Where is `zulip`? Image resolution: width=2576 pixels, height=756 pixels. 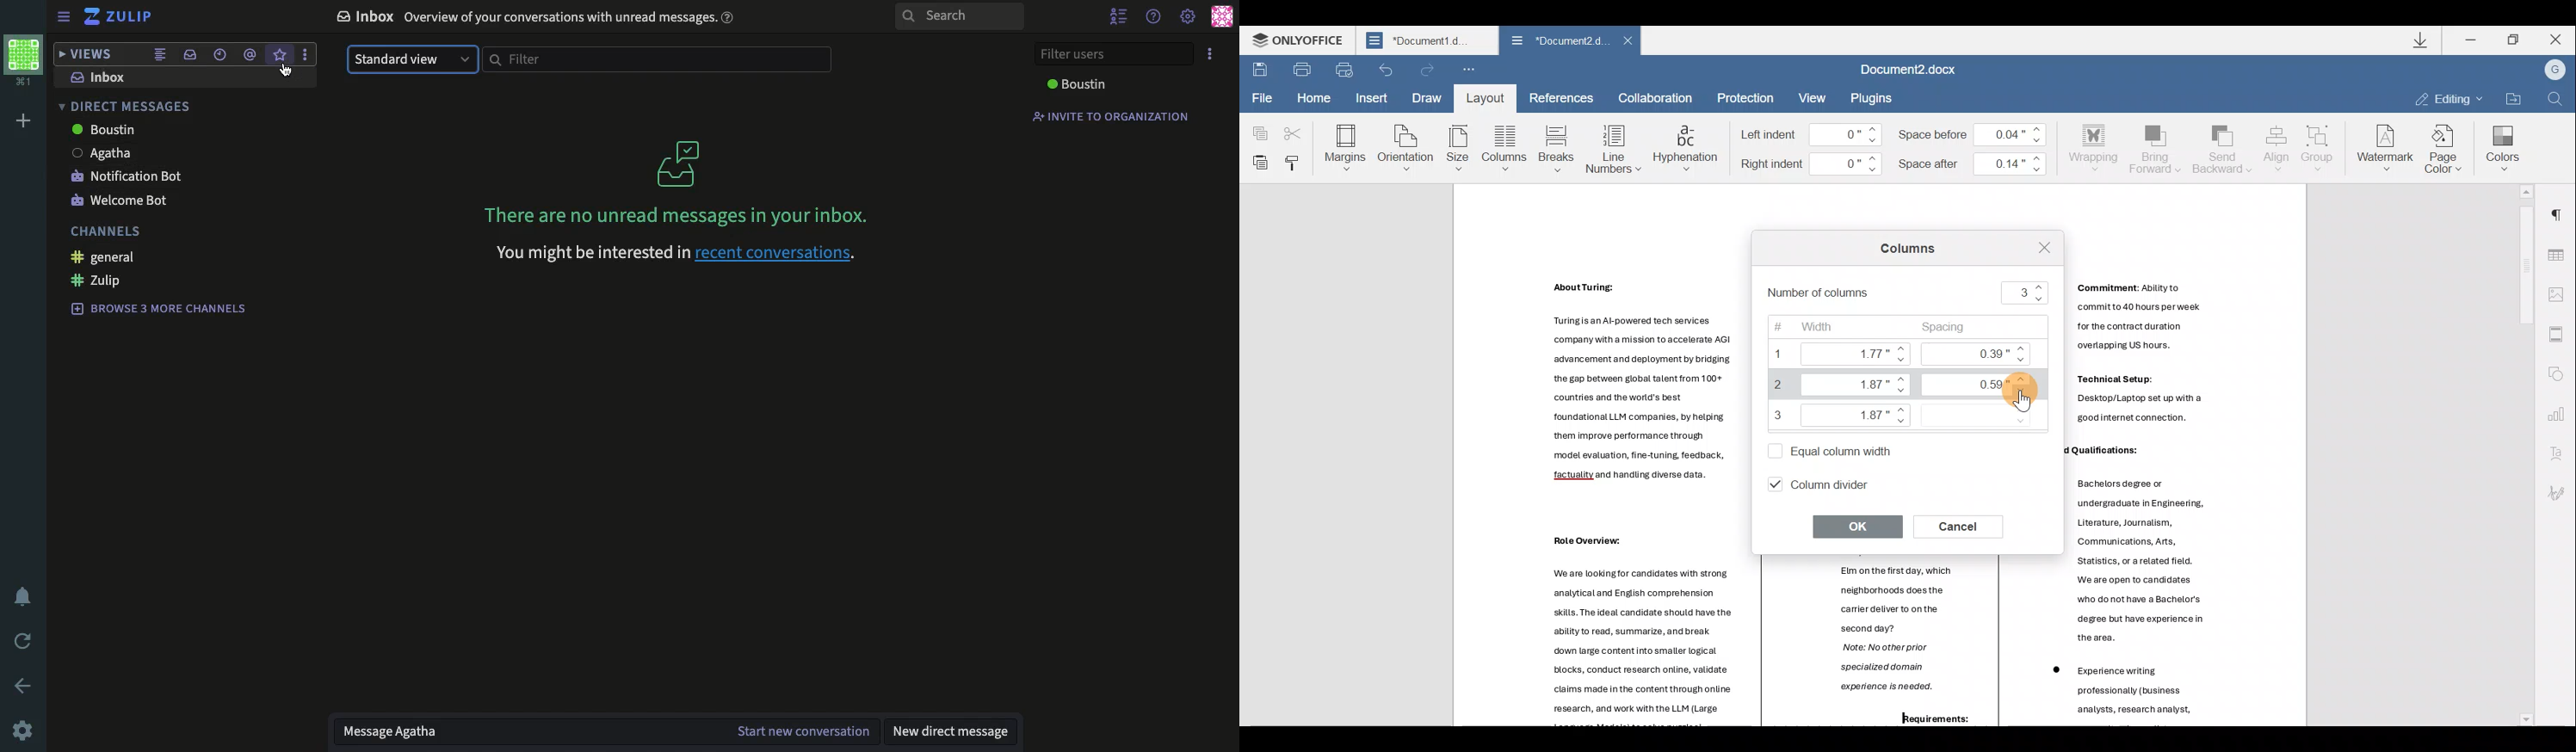
zulip is located at coordinates (116, 15).